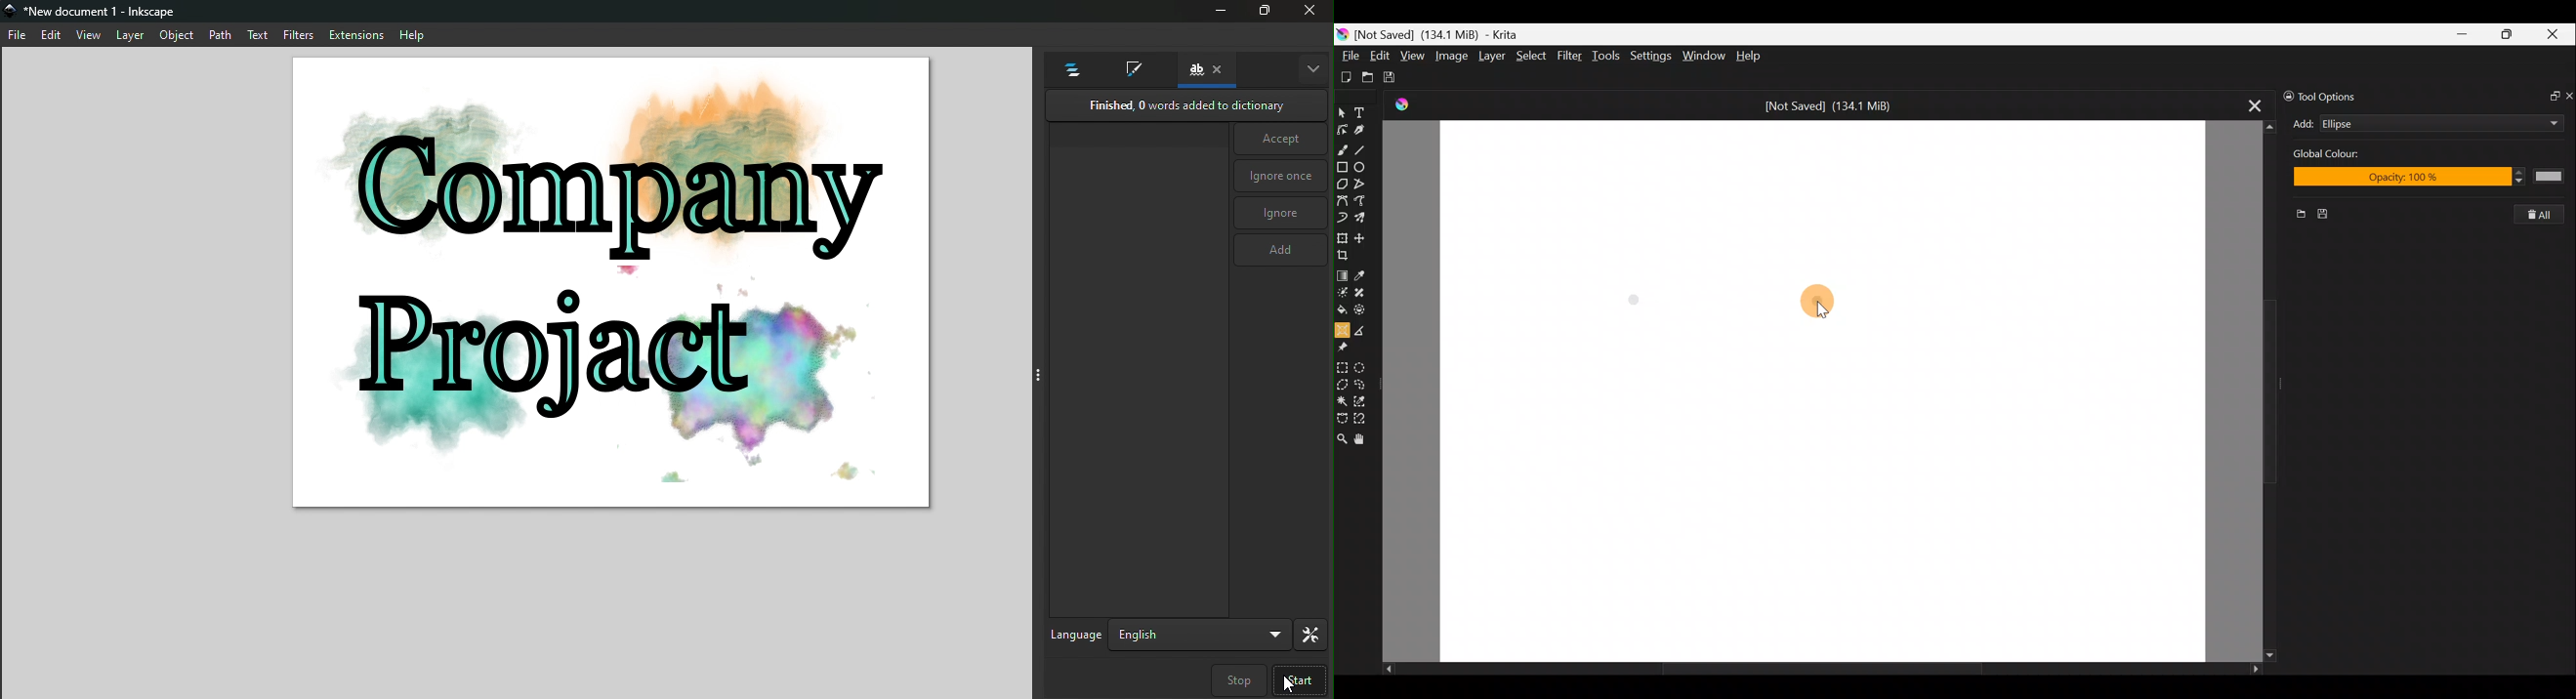  I want to click on [Not Saved] (134.1 MiB), so click(1835, 104).